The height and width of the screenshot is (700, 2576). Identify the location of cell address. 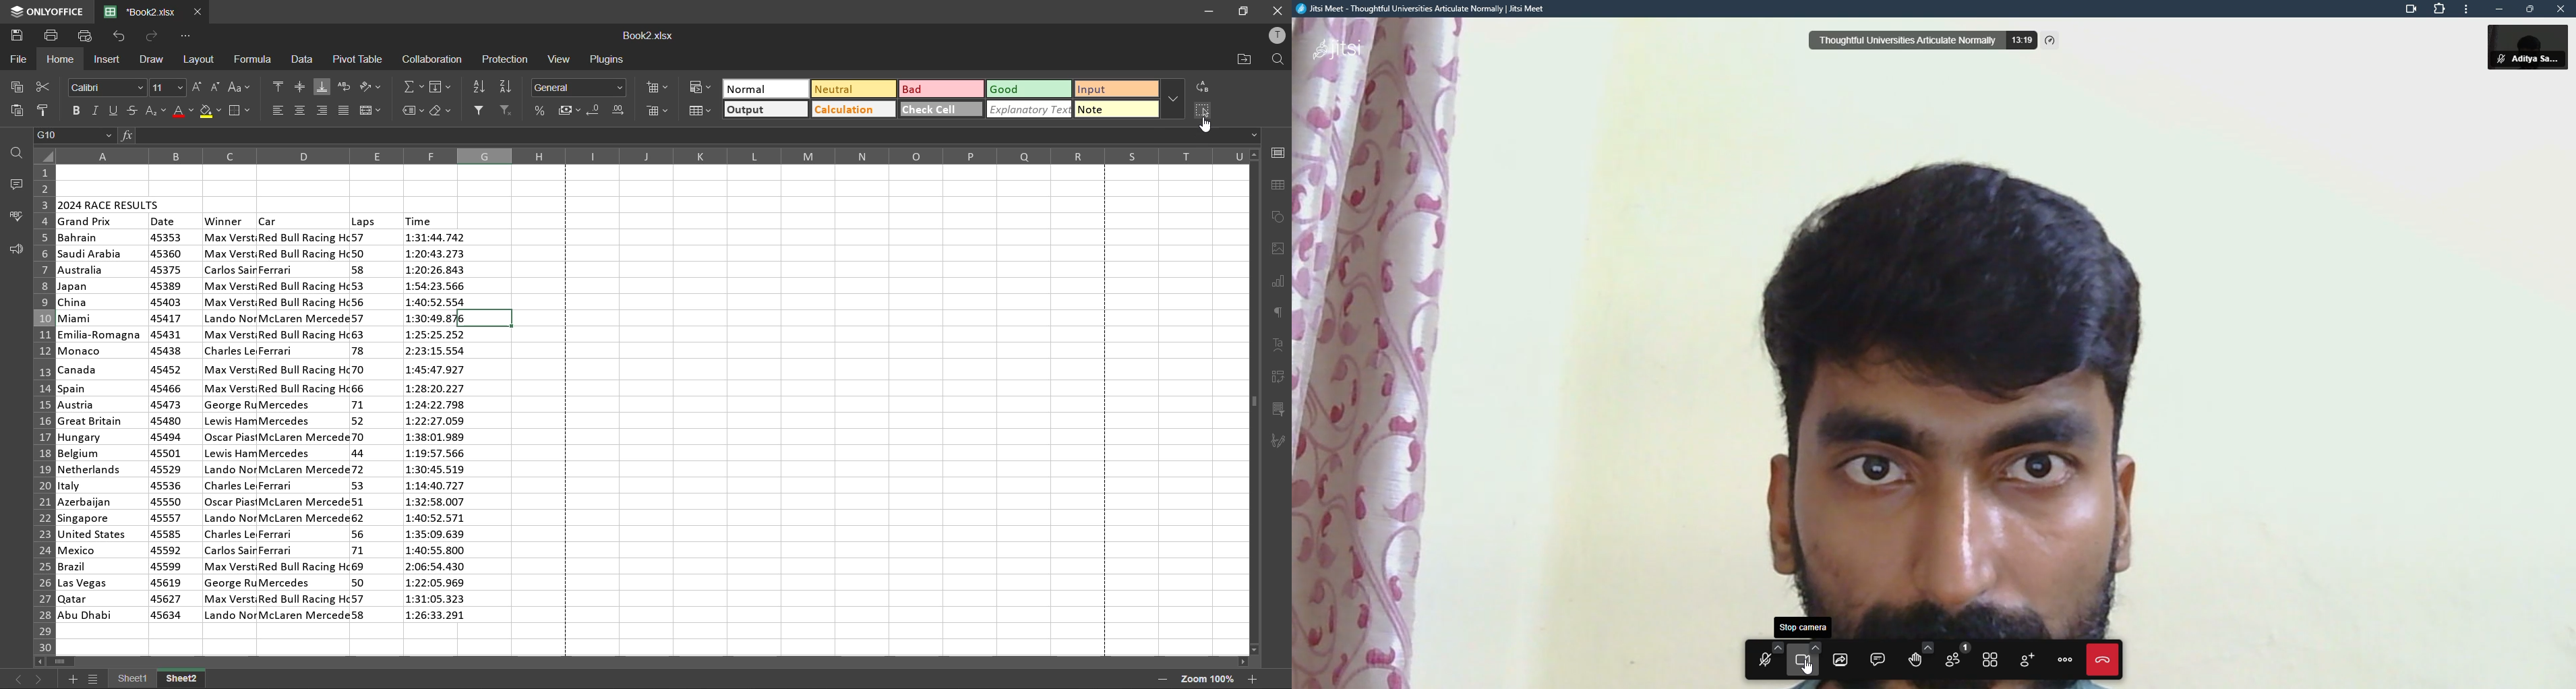
(74, 136).